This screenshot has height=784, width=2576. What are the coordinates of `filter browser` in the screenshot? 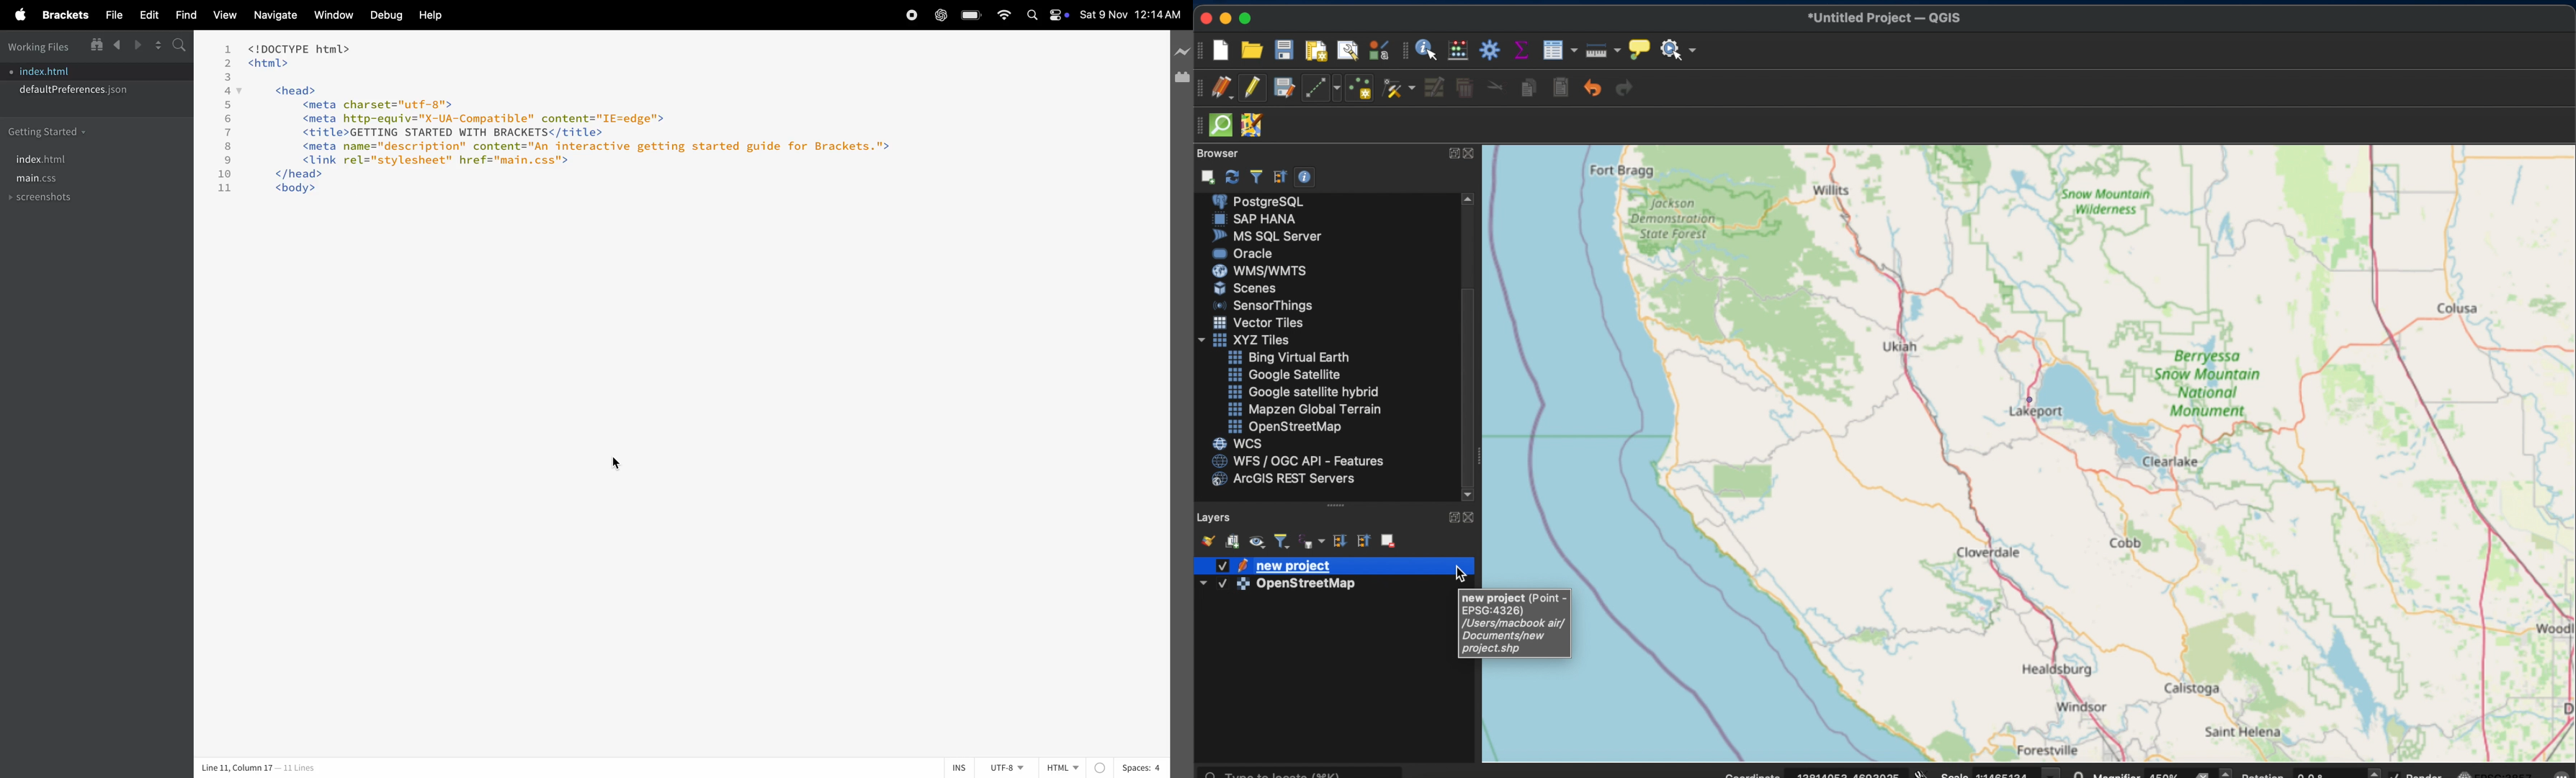 It's located at (1255, 176).